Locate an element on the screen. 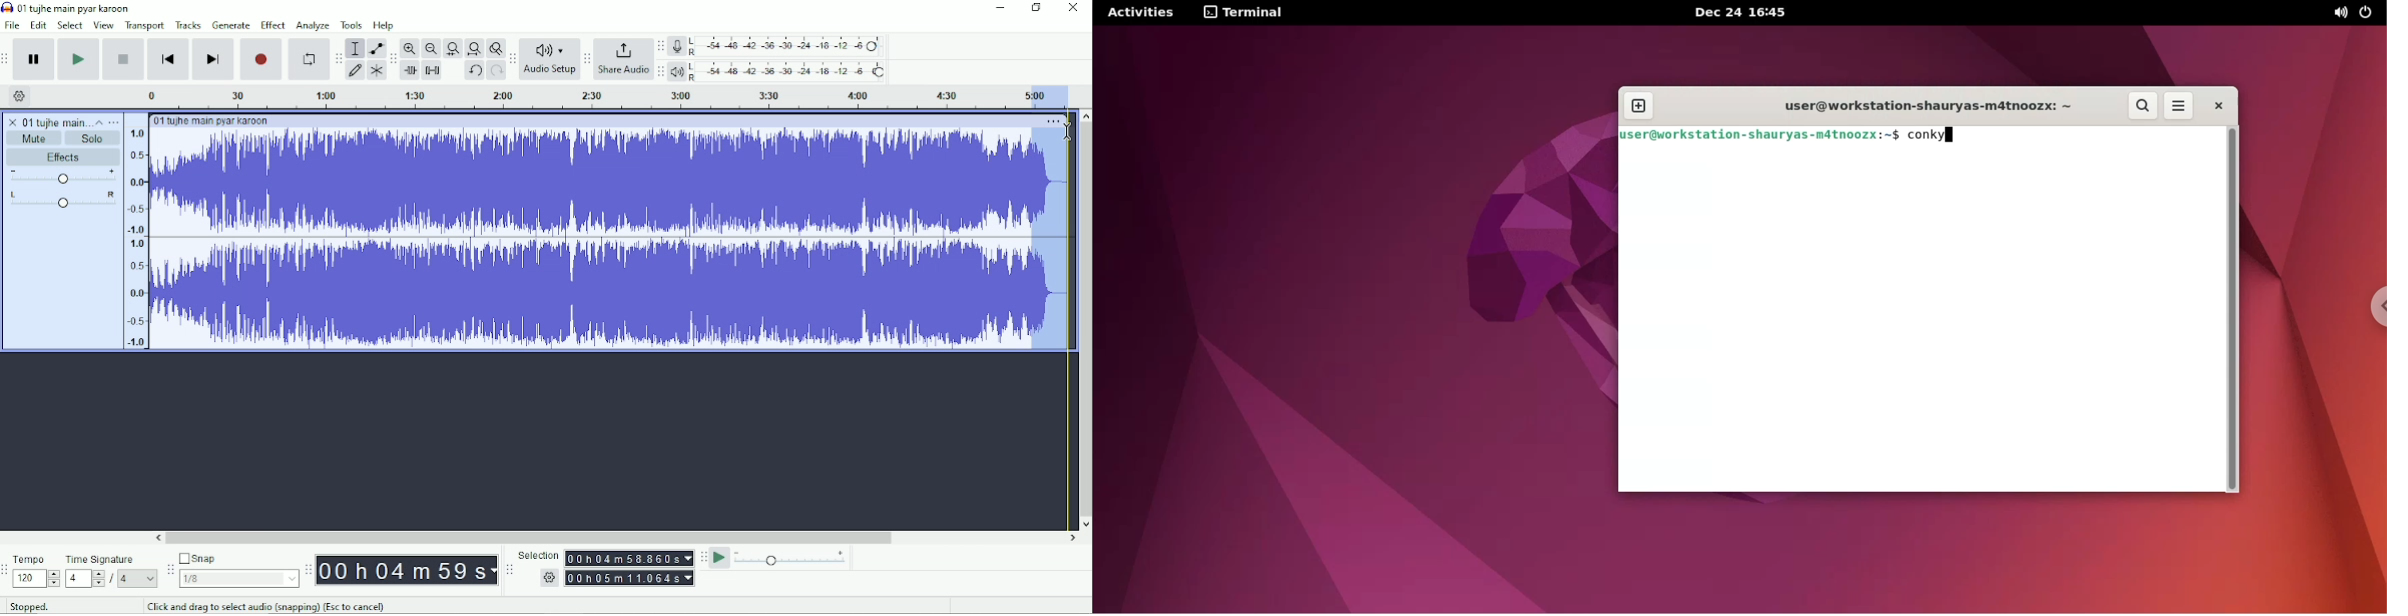 This screenshot has width=2408, height=616. Effects is located at coordinates (63, 157).